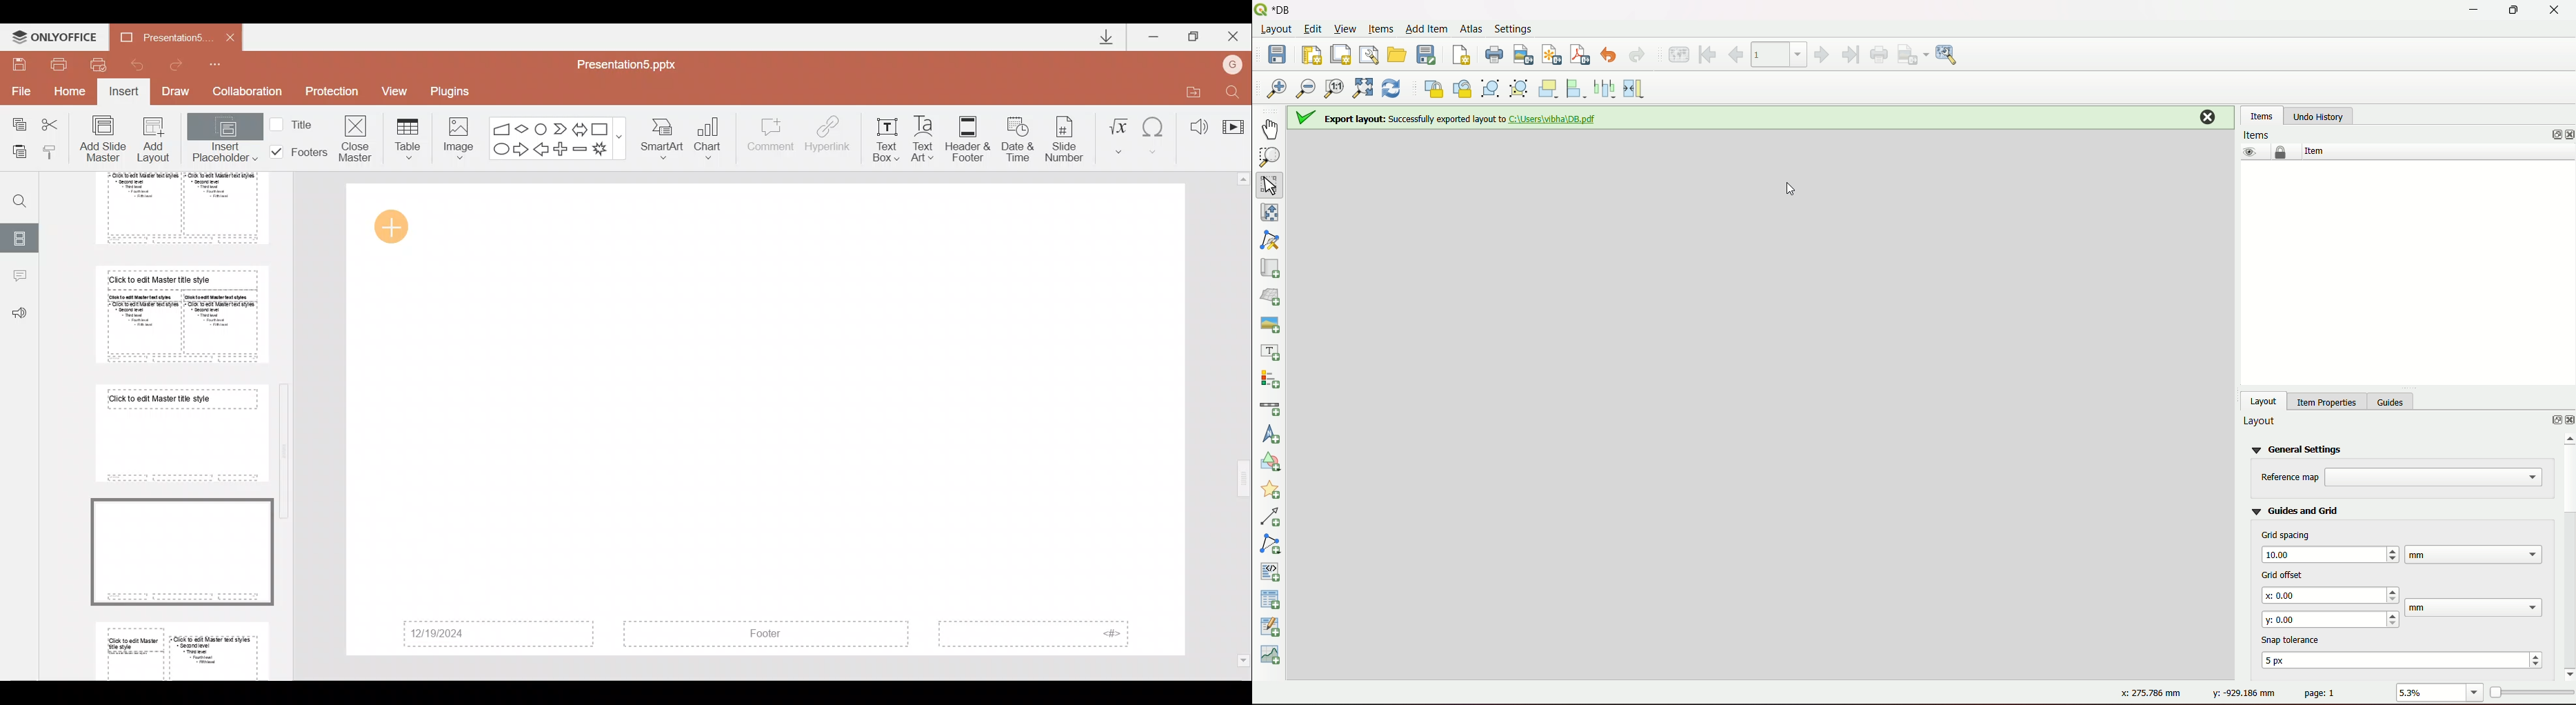 The height and width of the screenshot is (728, 2576). Describe the element at coordinates (1311, 53) in the screenshot. I see `new layout` at that location.